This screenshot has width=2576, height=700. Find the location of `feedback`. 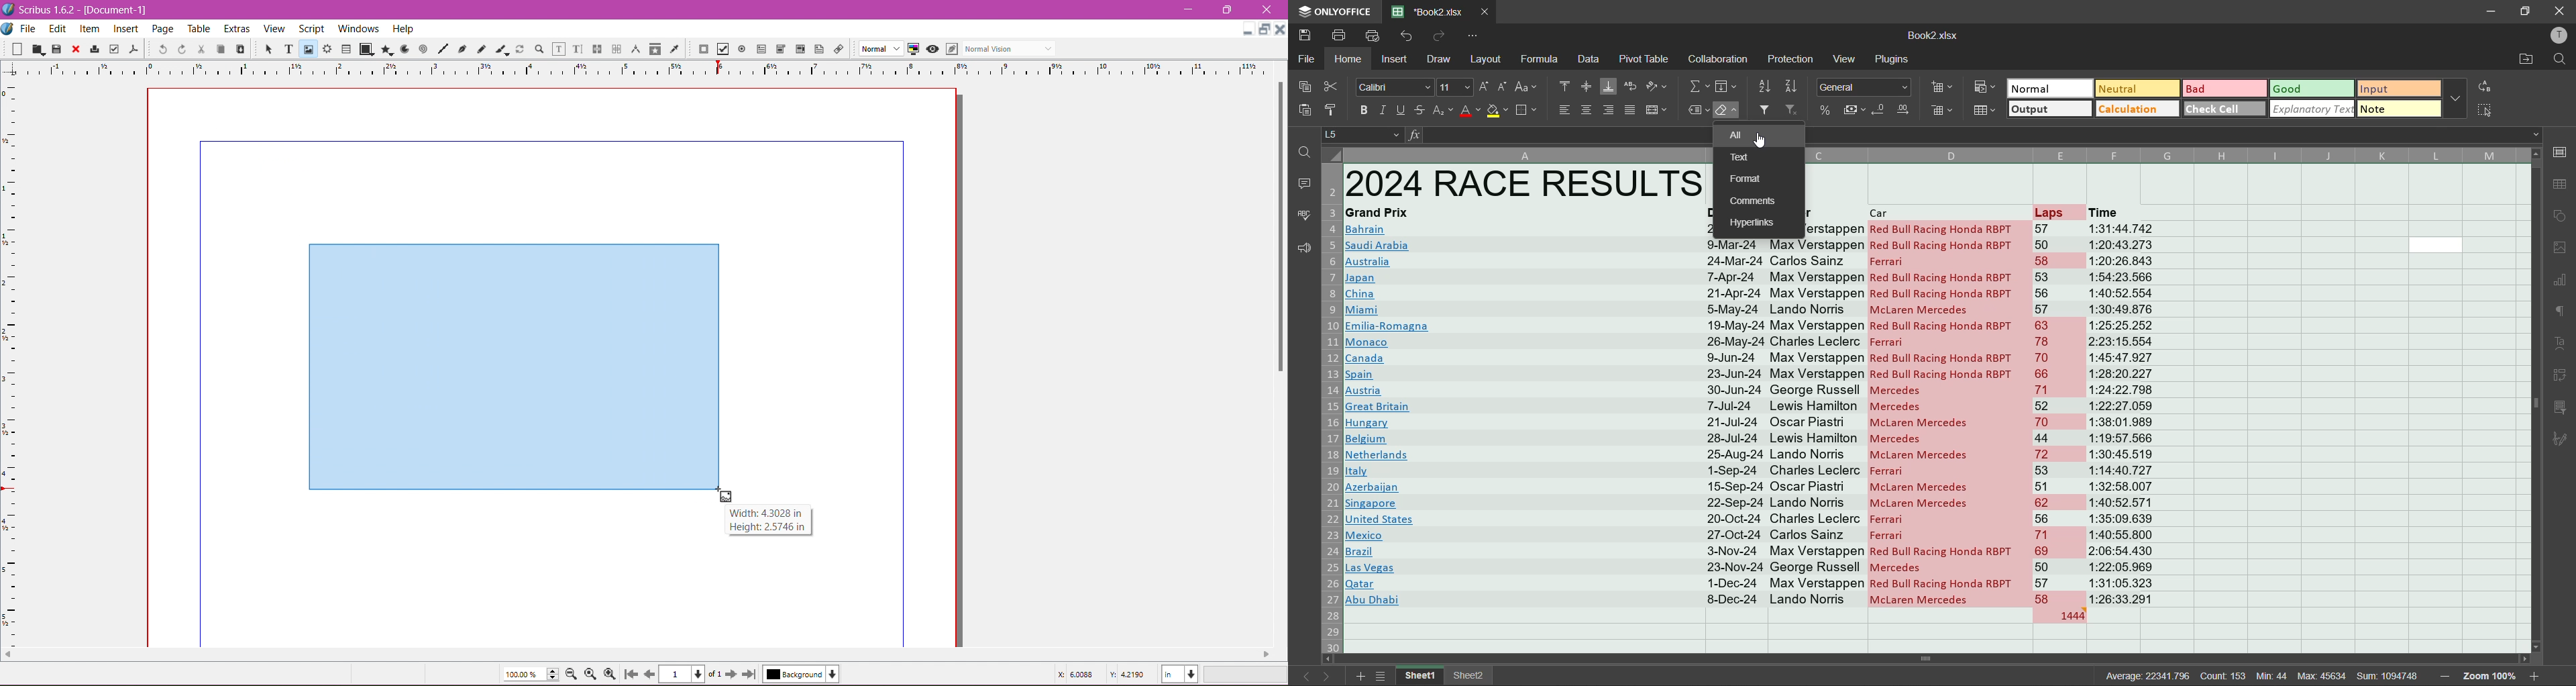

feedback is located at coordinates (1303, 248).